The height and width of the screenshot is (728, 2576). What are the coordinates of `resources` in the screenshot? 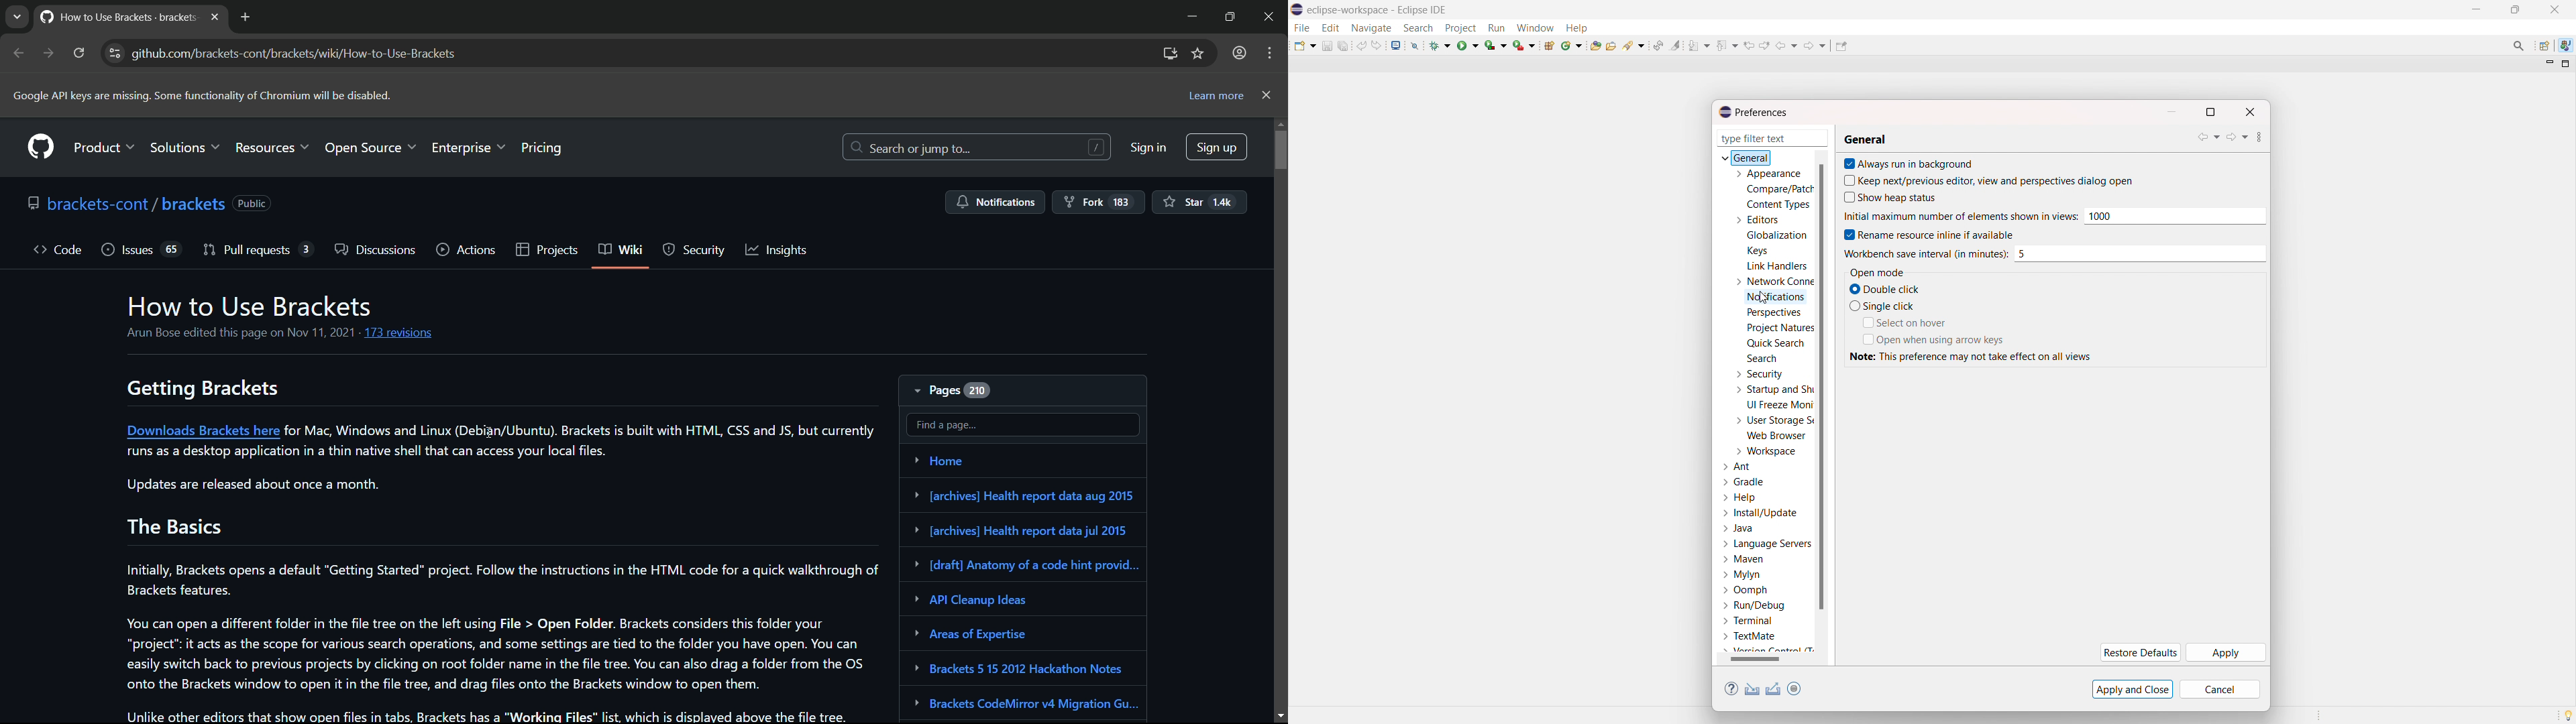 It's located at (273, 146).